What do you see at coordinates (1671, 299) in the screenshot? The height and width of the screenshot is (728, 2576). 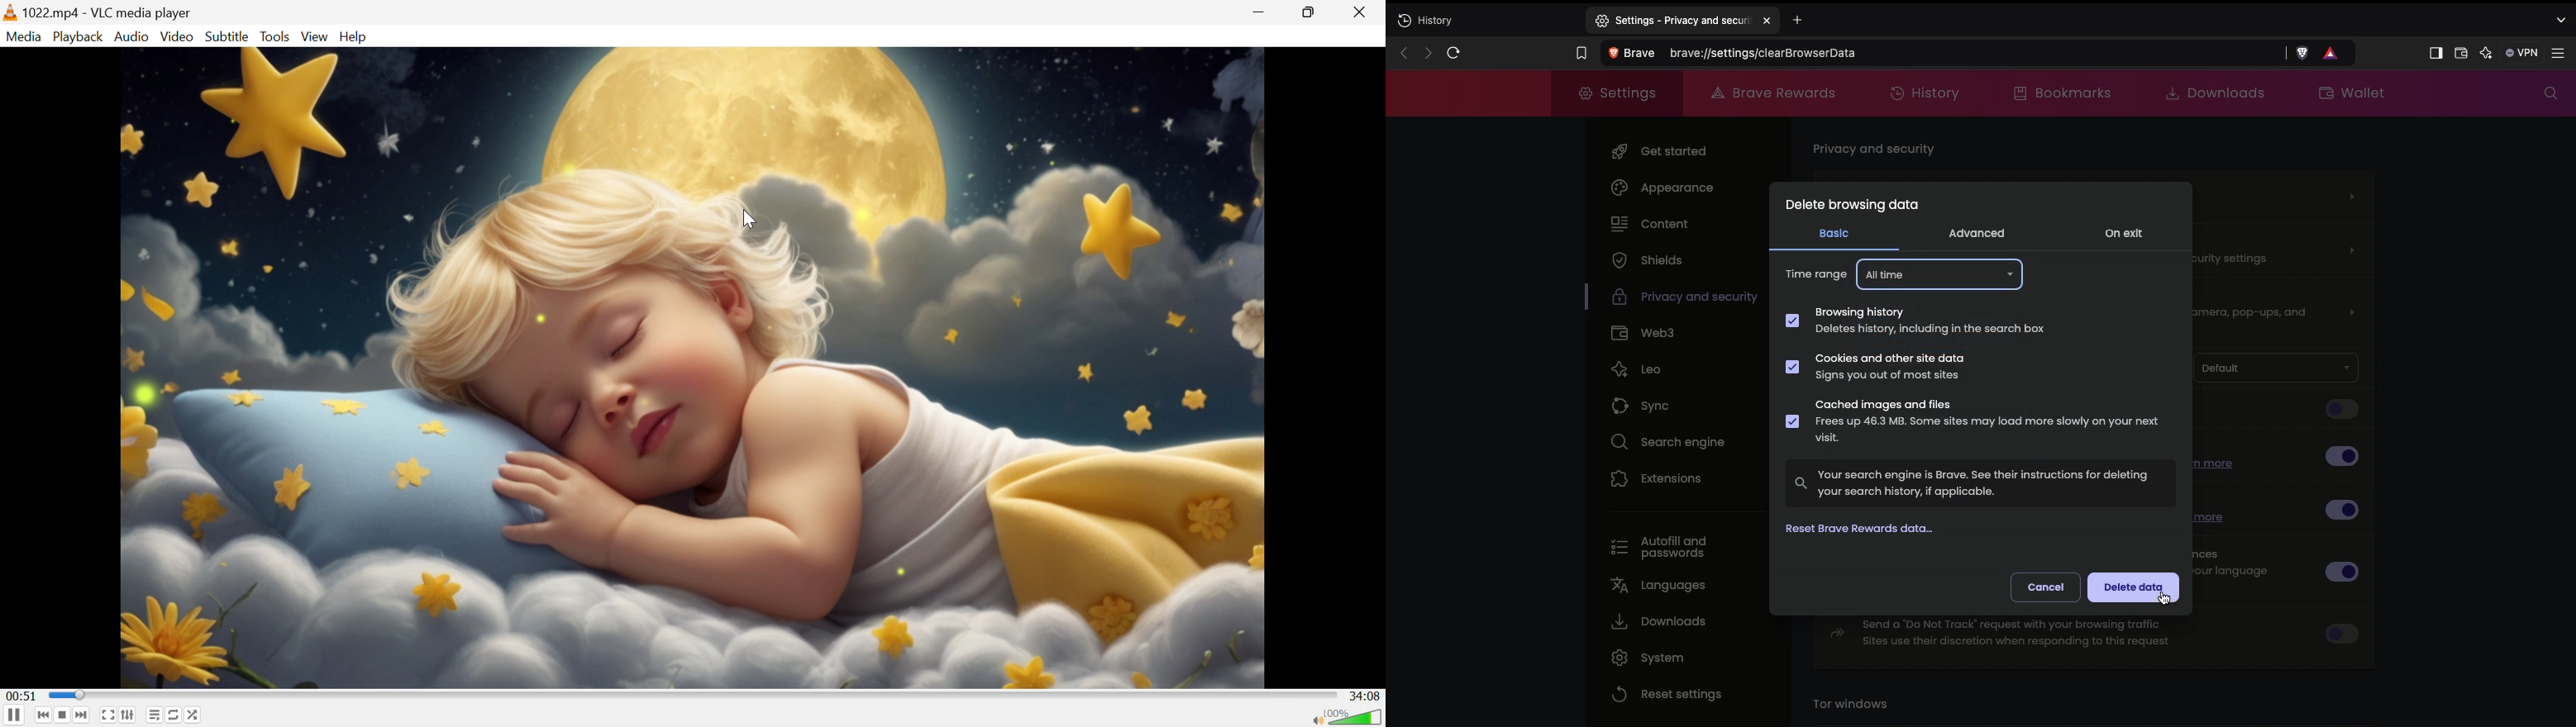 I see `Privacy and security` at bounding box center [1671, 299].